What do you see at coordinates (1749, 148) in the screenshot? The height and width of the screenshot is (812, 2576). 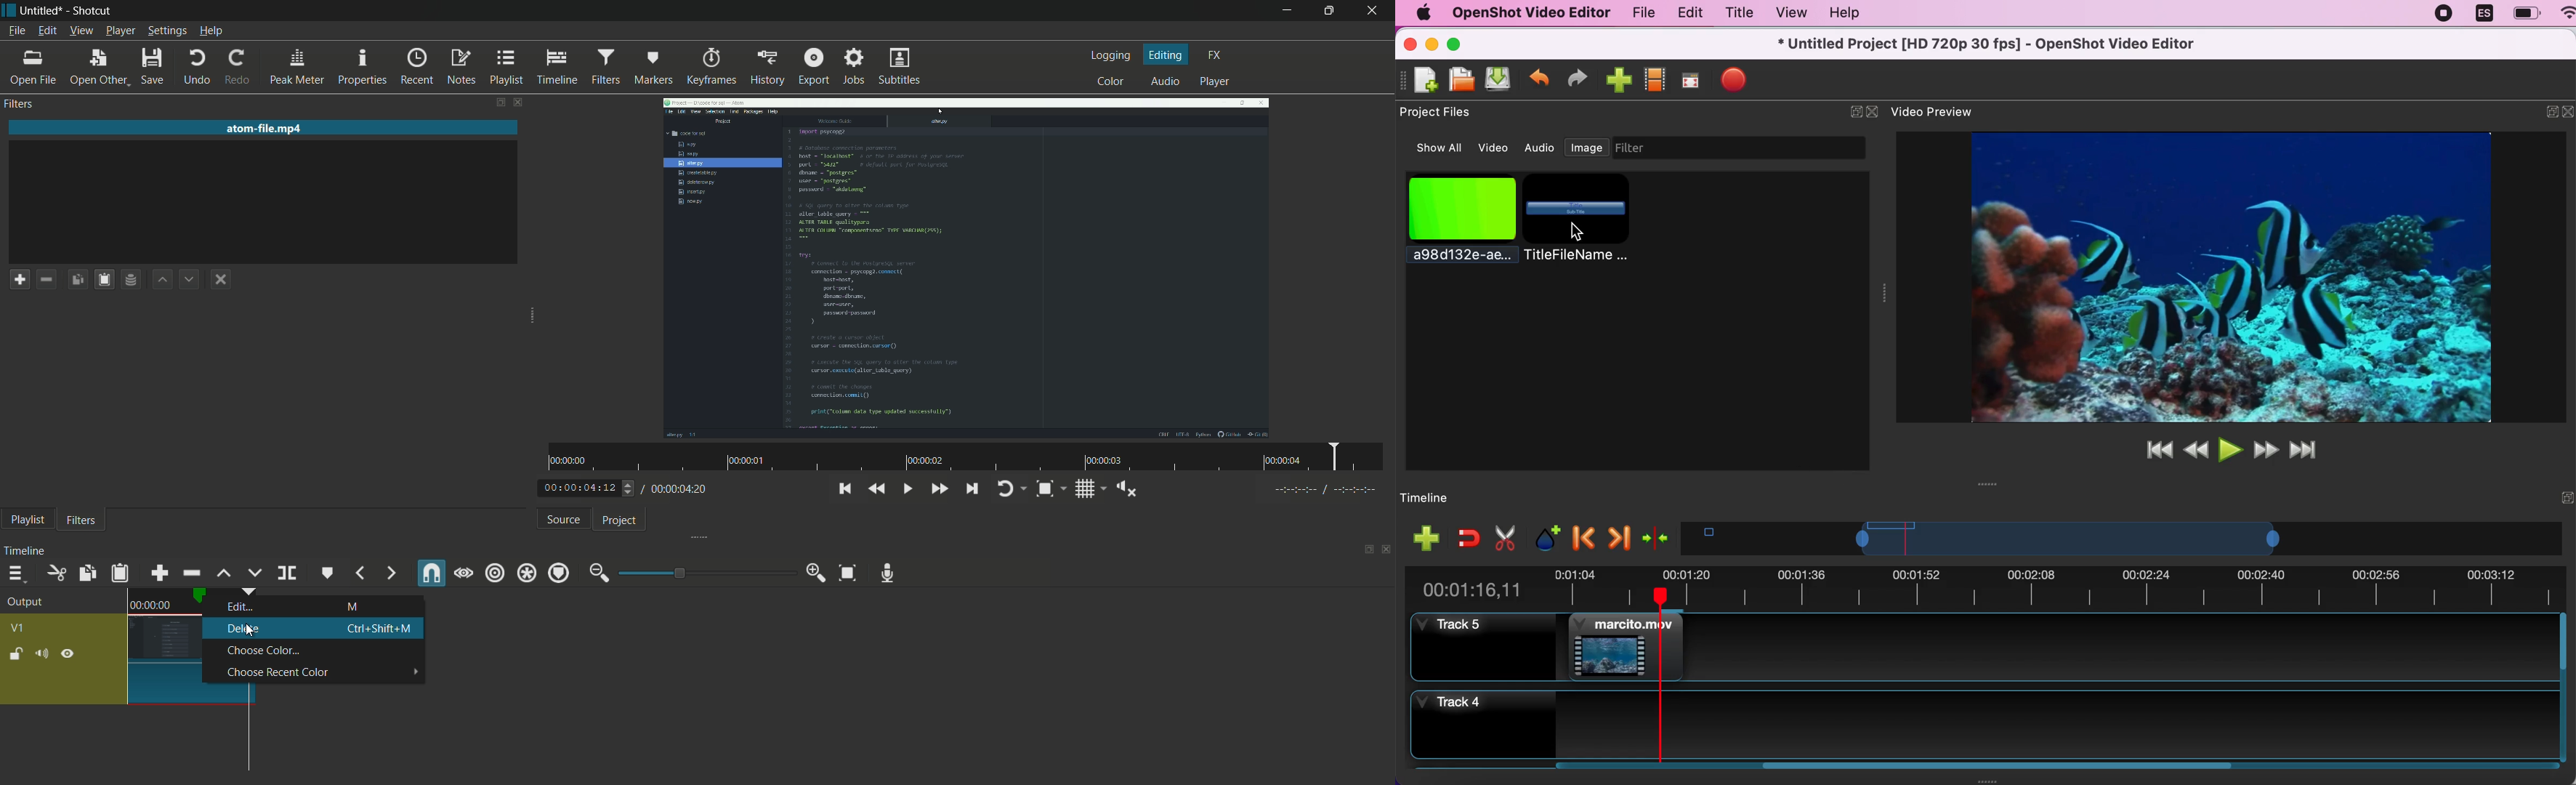 I see `filter` at bounding box center [1749, 148].